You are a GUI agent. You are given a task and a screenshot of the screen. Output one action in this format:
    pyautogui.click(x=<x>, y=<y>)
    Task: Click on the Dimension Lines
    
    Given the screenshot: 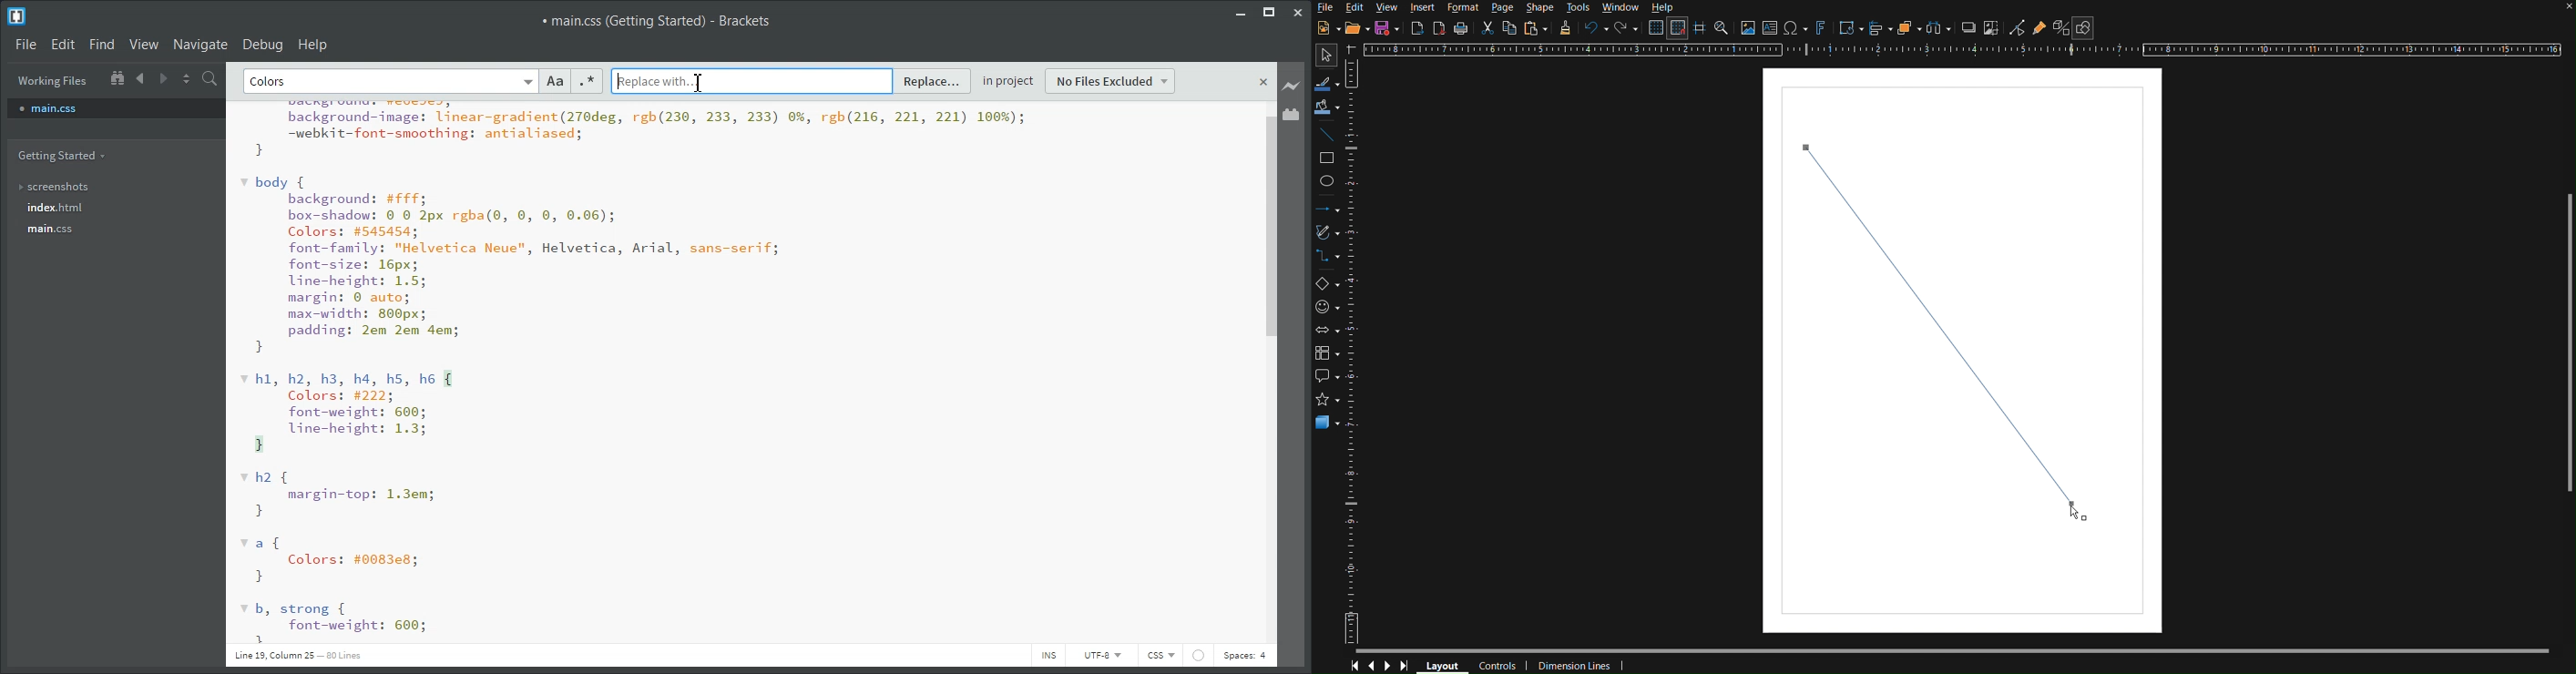 What is the action you would take?
    pyautogui.click(x=1576, y=665)
    